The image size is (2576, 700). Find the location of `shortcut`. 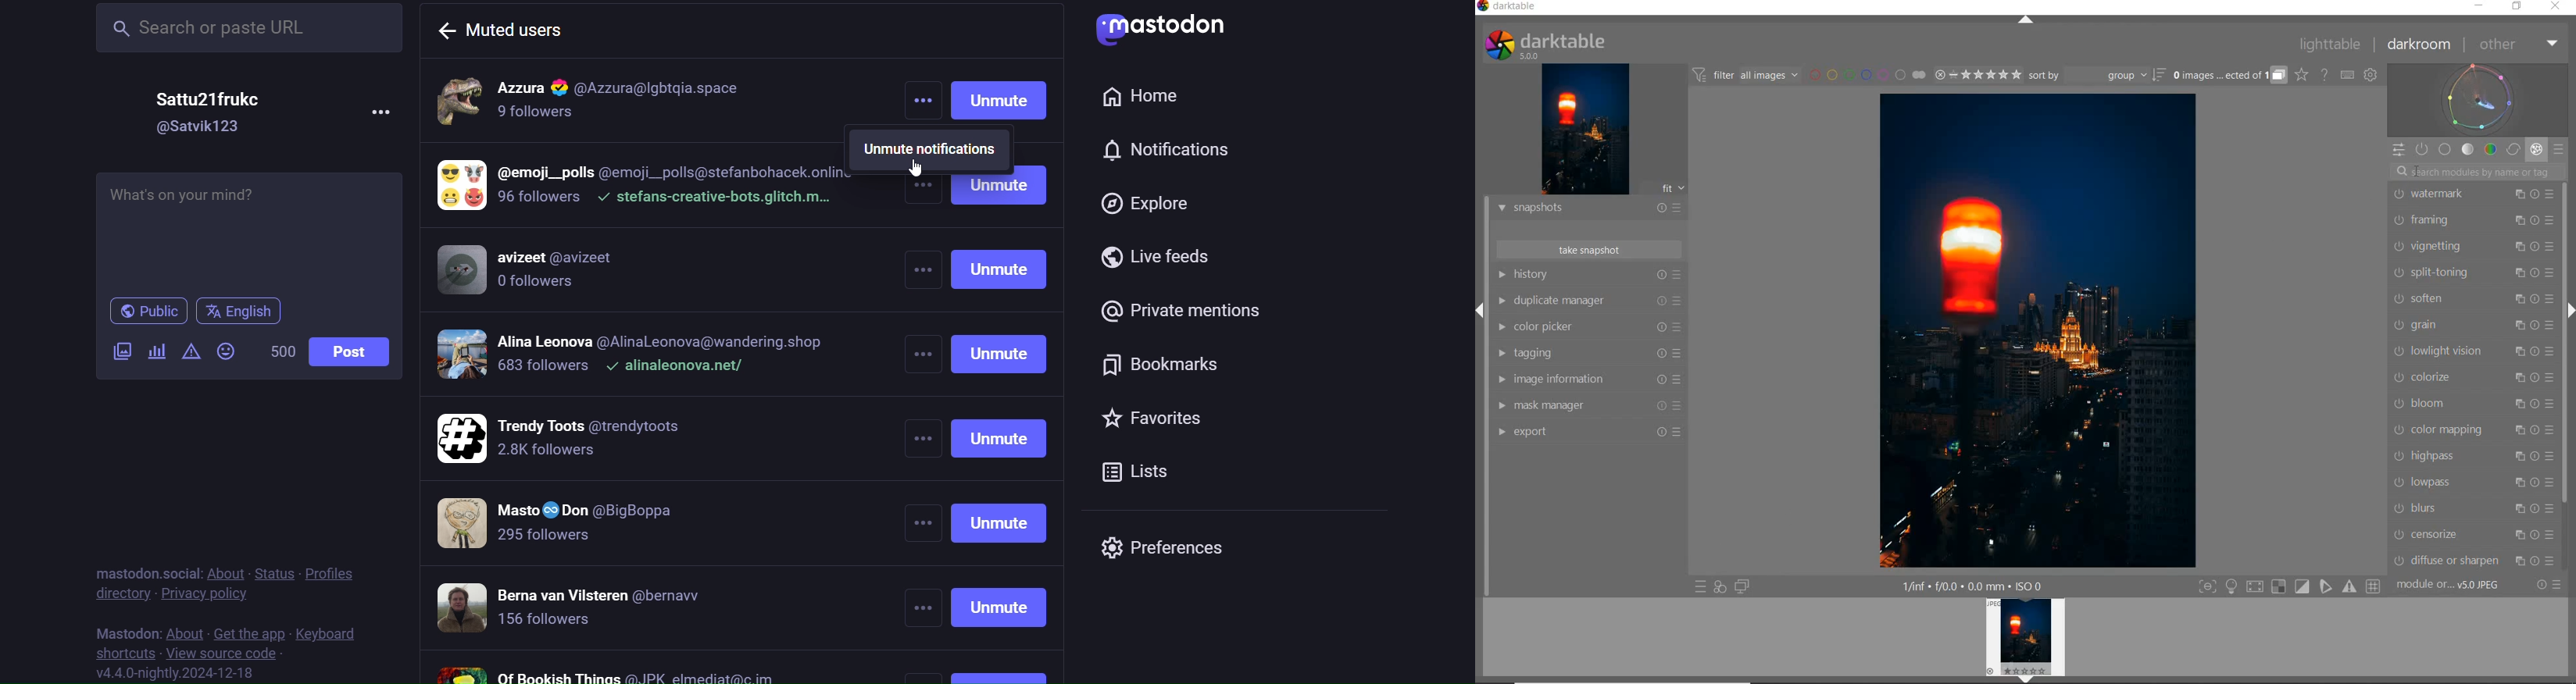

shortcut is located at coordinates (127, 651).